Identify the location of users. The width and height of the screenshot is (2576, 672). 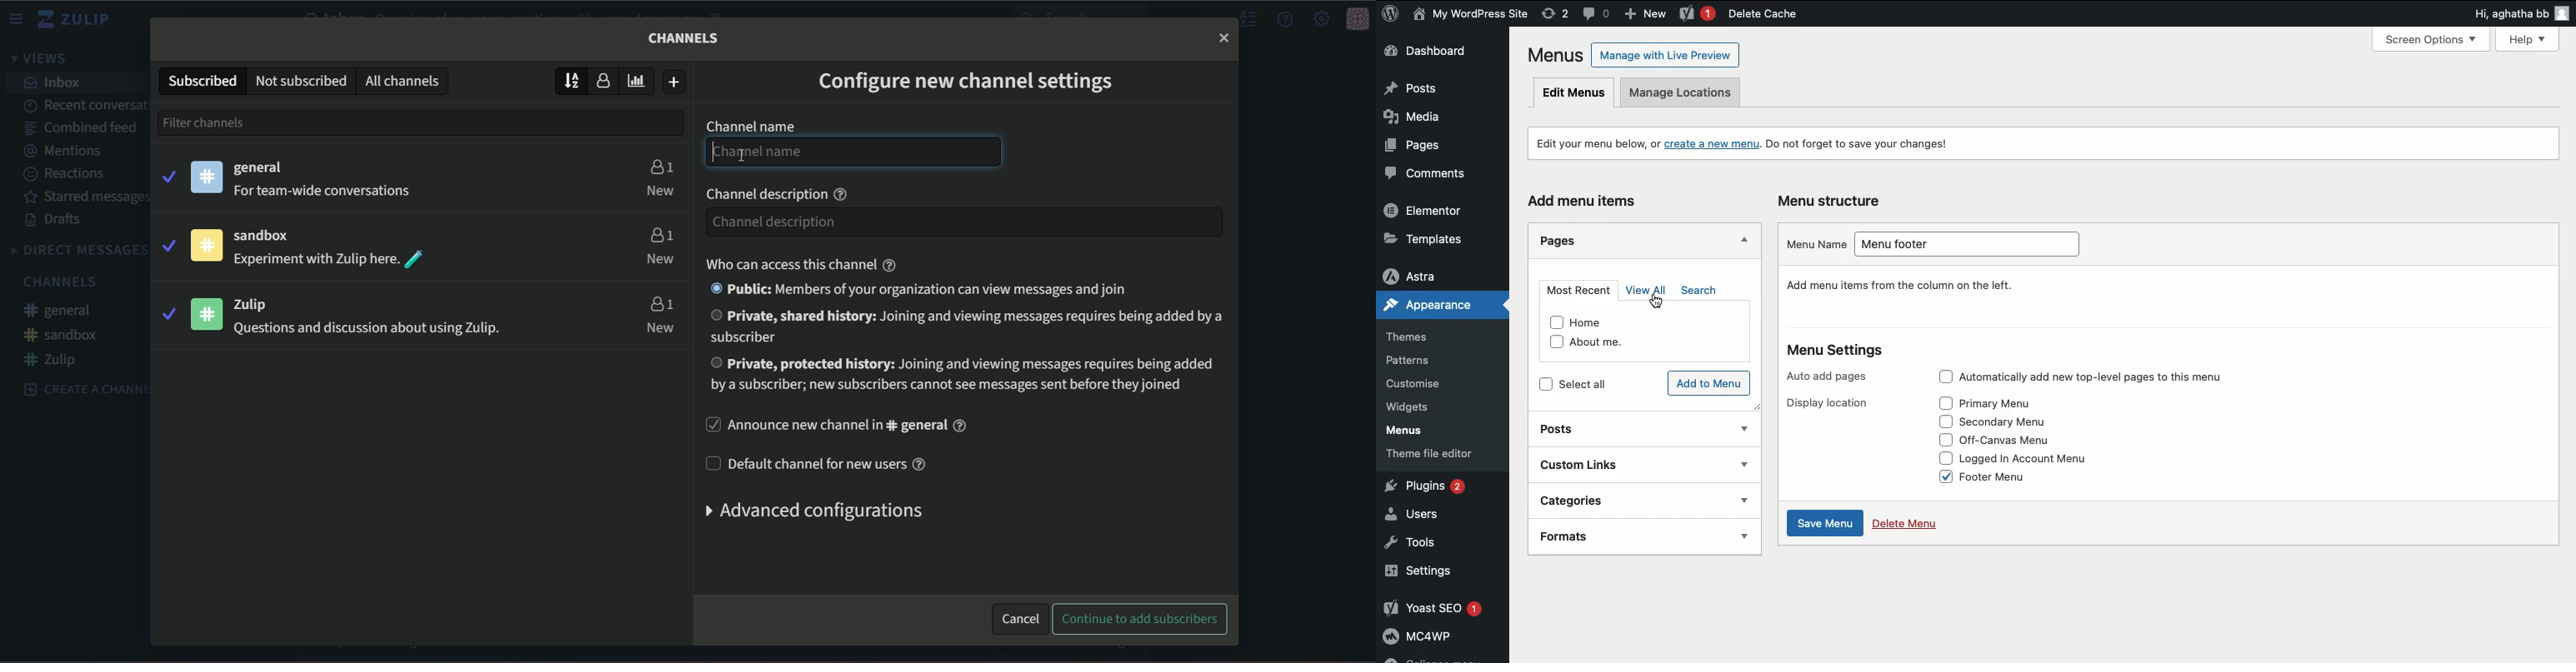
(660, 233).